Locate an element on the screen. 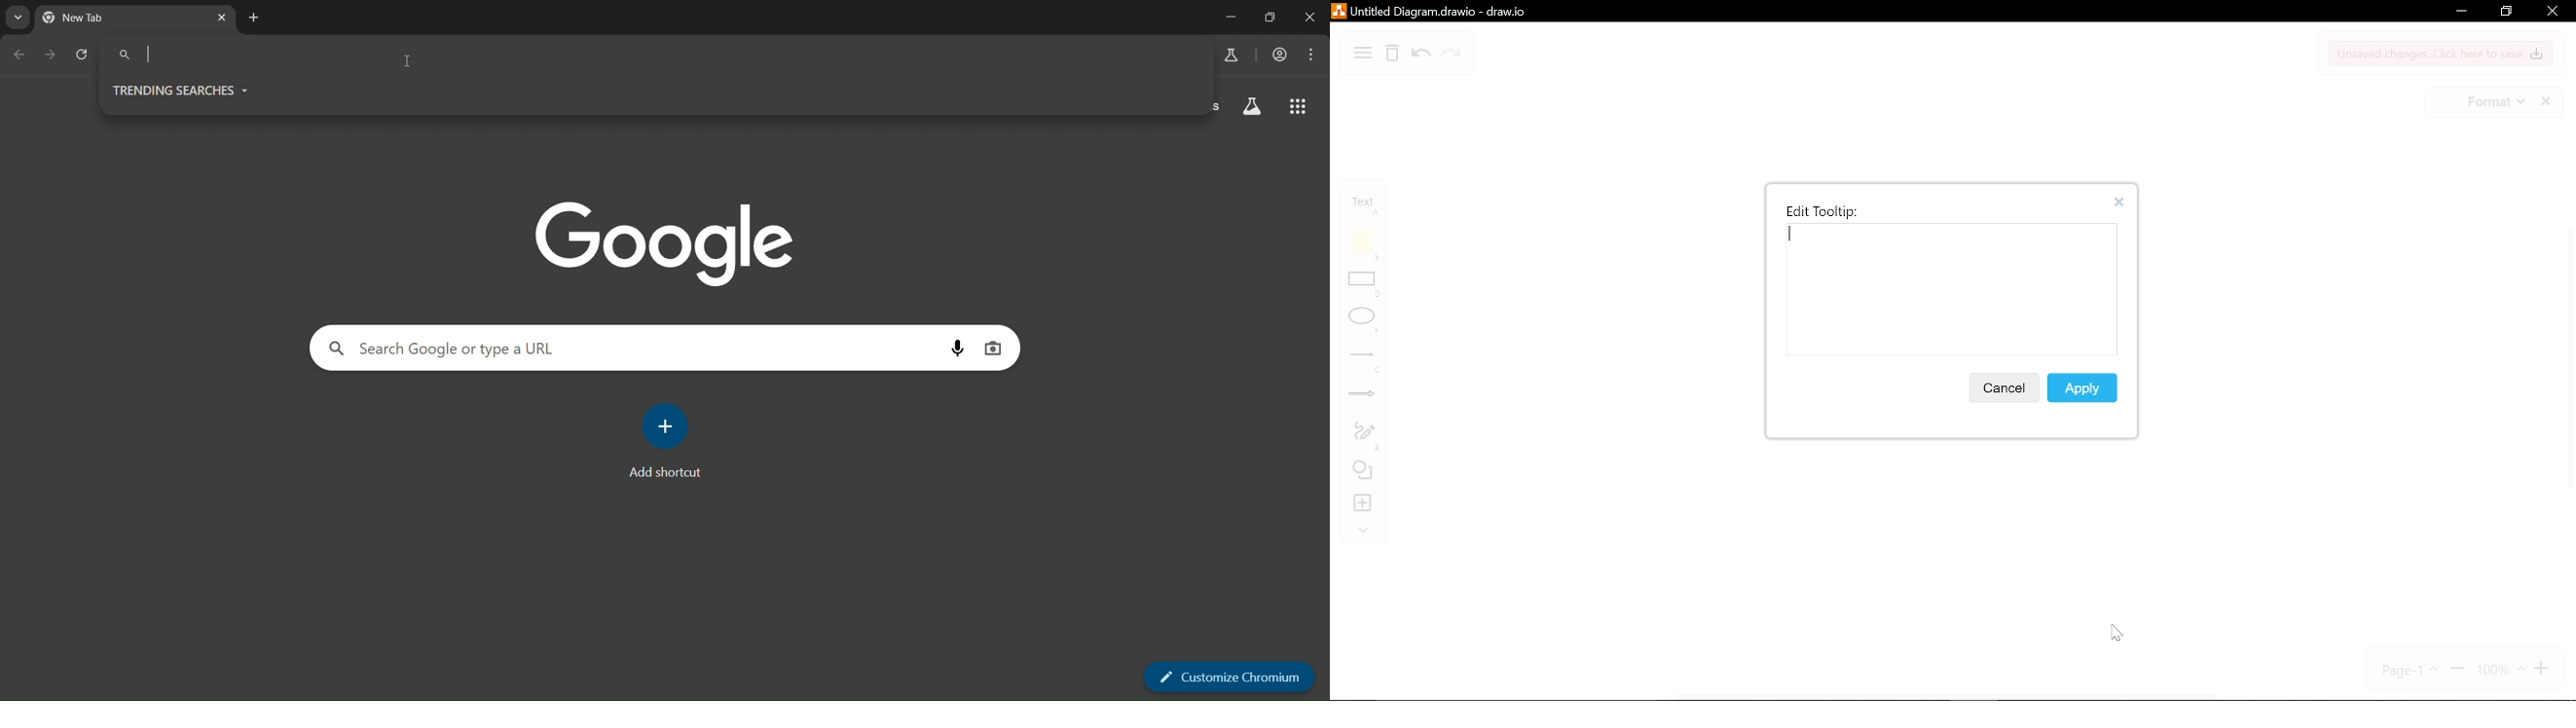 The height and width of the screenshot is (728, 2576). customize chromium is located at coordinates (1222, 679).